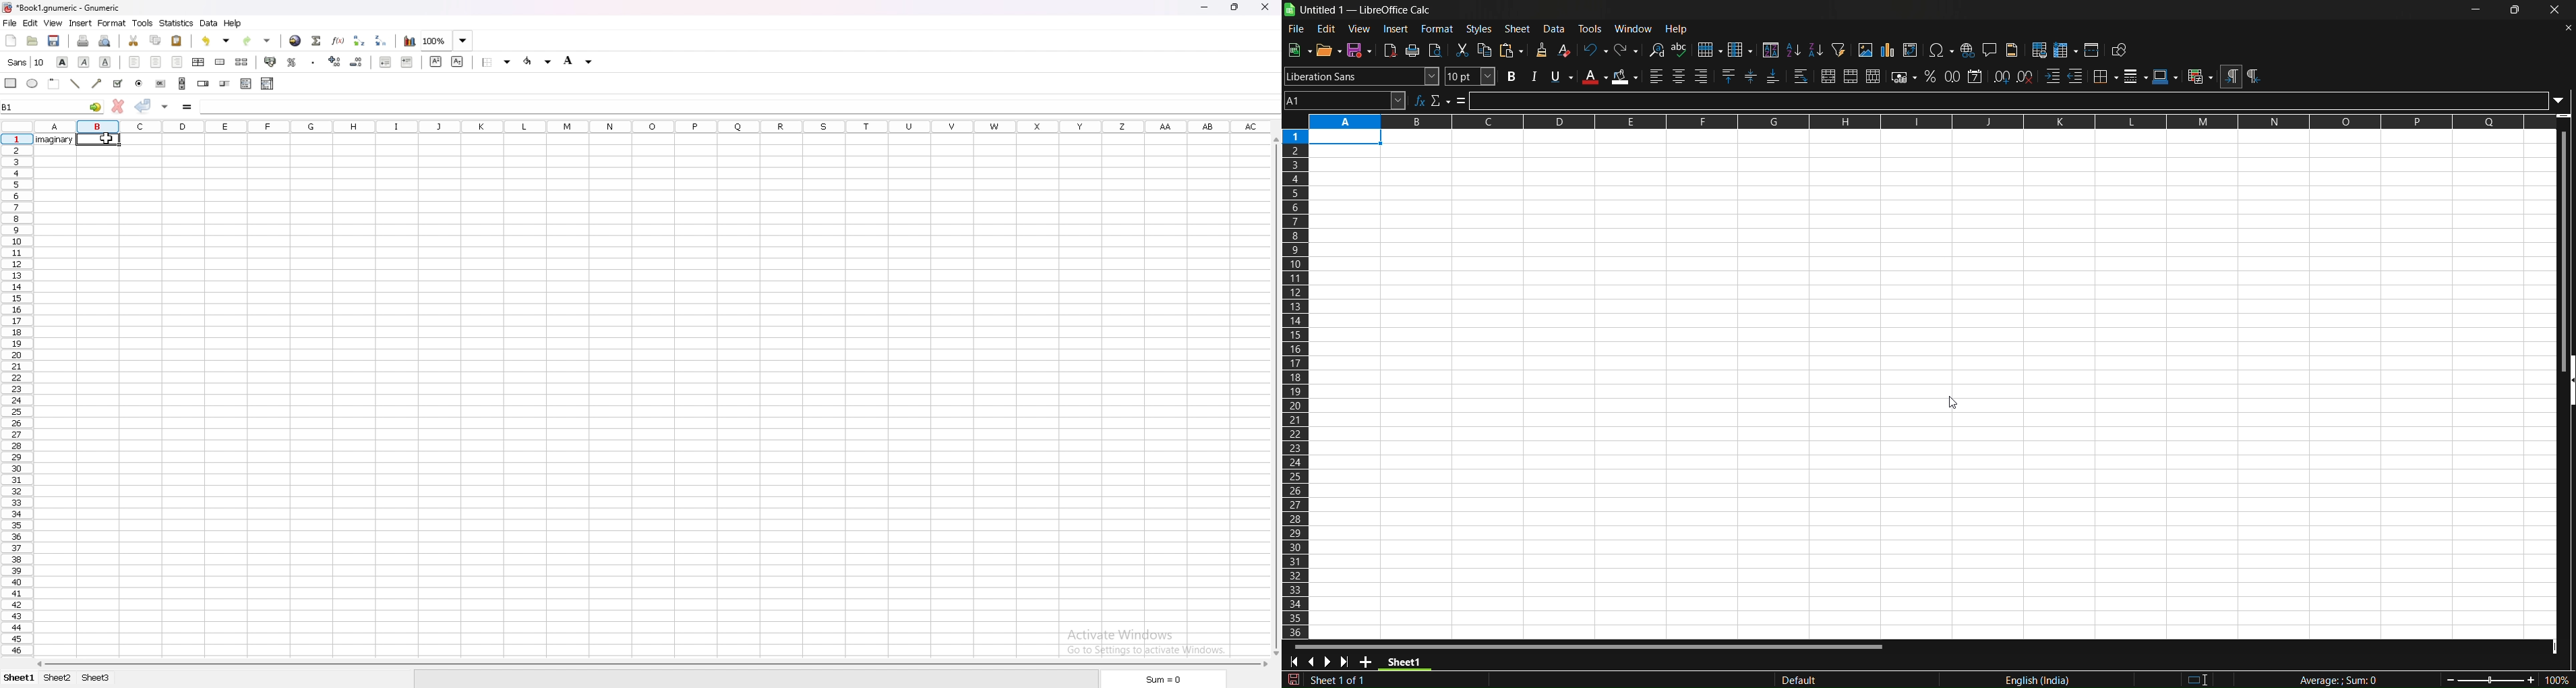 The height and width of the screenshot is (700, 2576). What do you see at coordinates (156, 40) in the screenshot?
I see `copy` at bounding box center [156, 40].